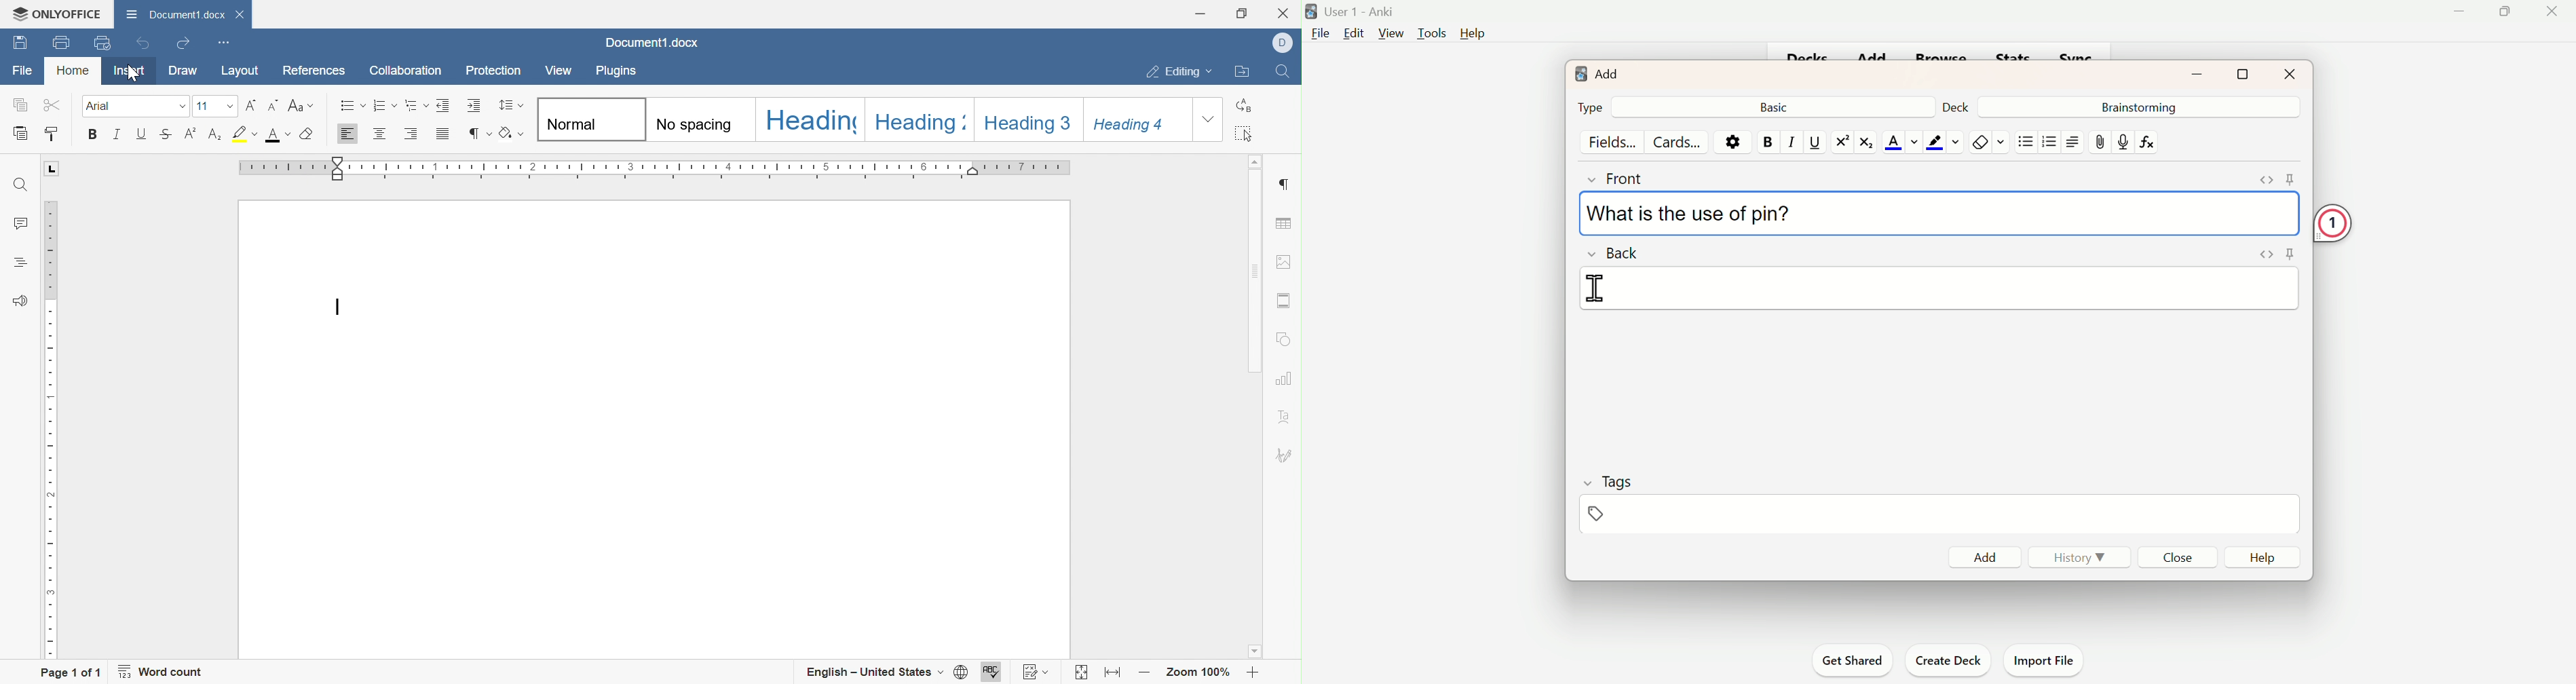  What do you see at coordinates (2045, 657) in the screenshot?
I see `Import File` at bounding box center [2045, 657].